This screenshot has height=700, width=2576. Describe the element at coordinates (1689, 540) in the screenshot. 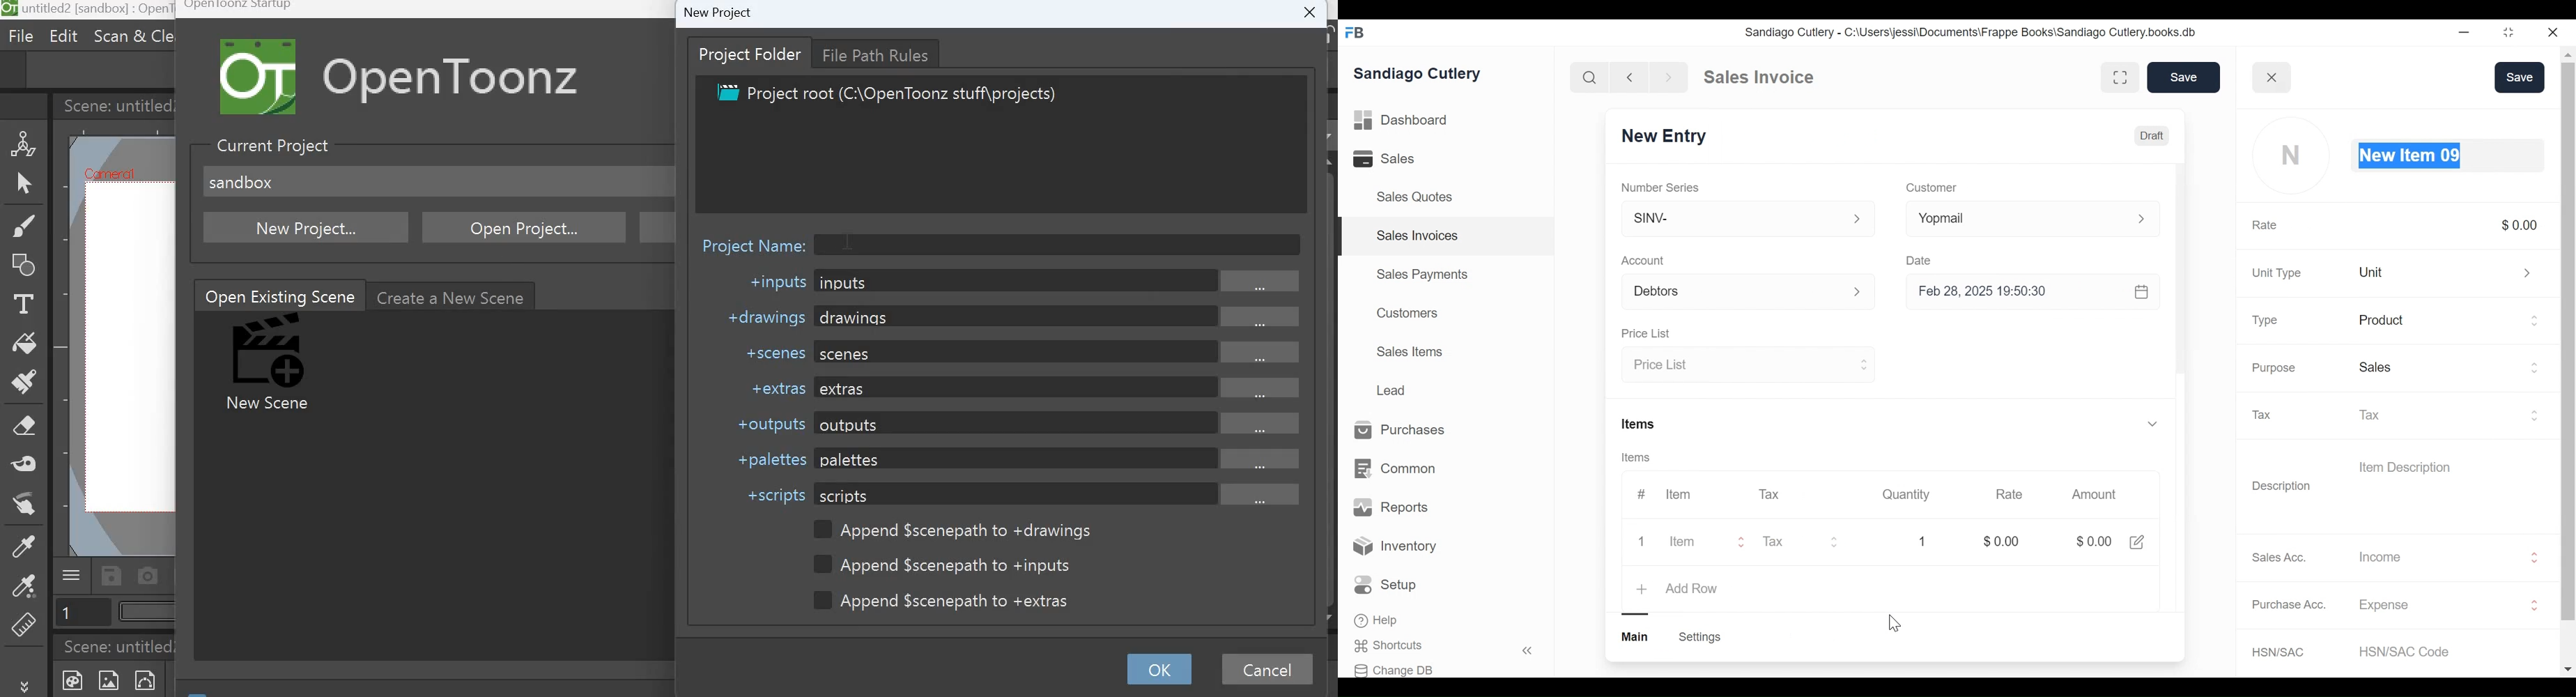

I see `Item ` at that location.